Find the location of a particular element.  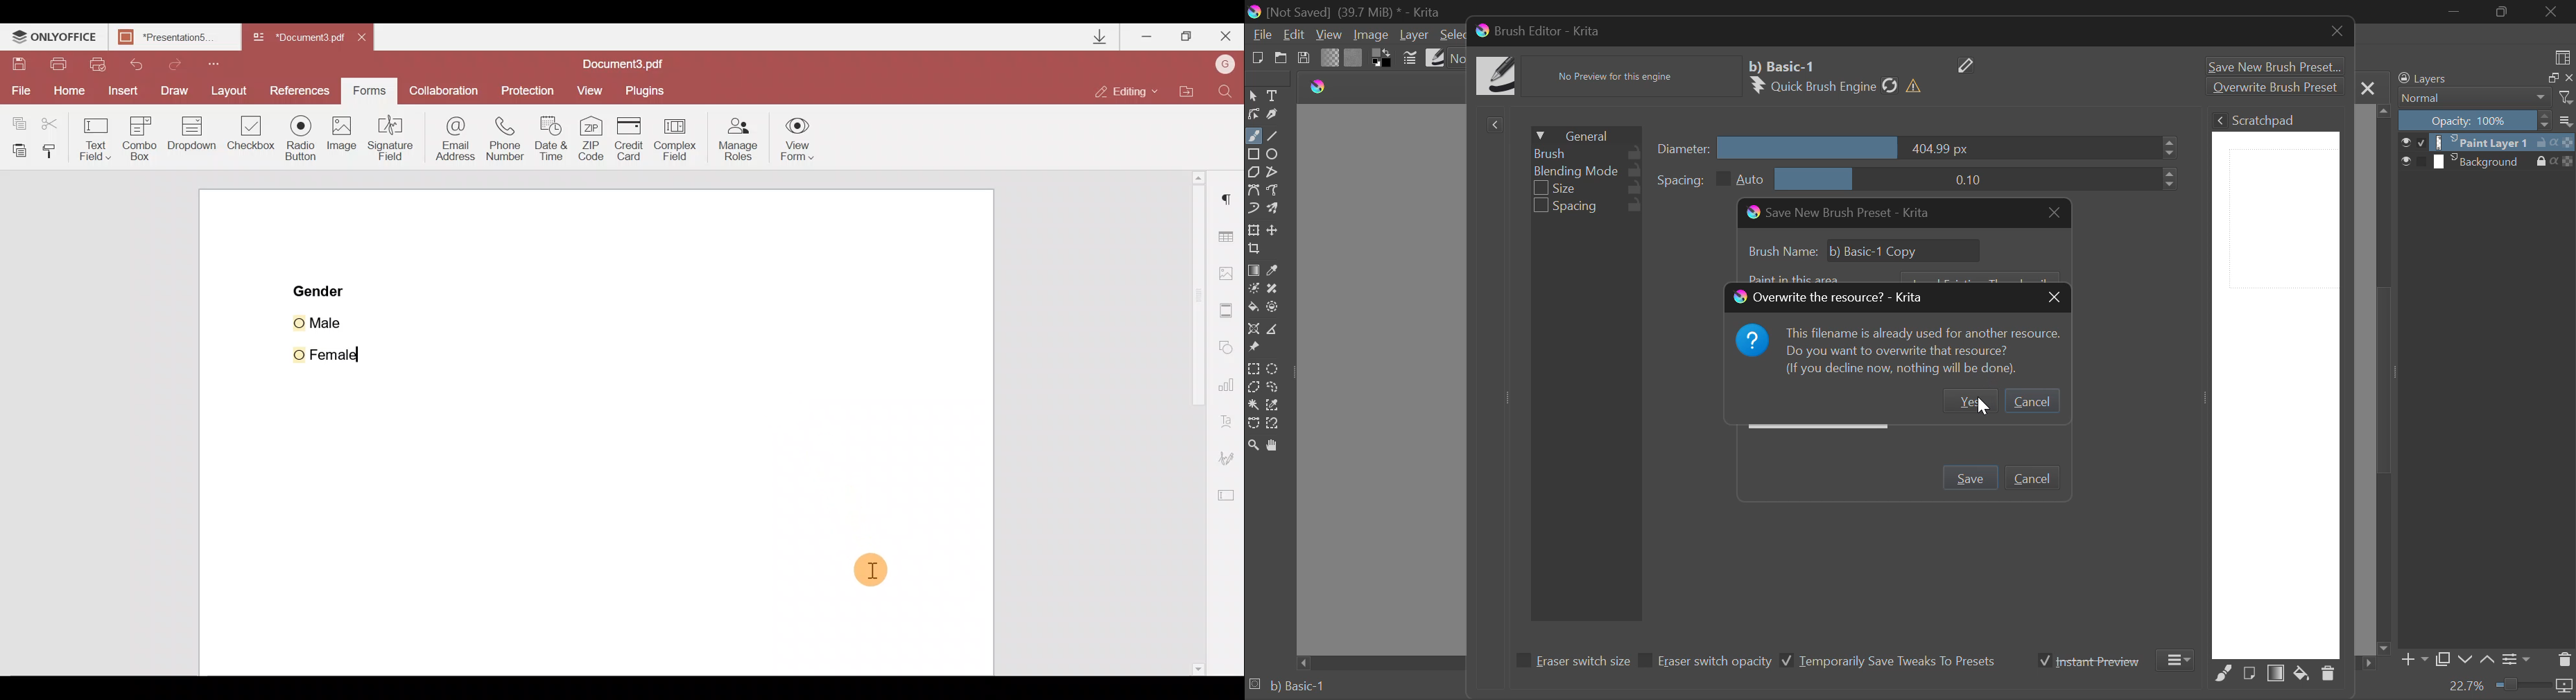

Scroll Bar is located at coordinates (2385, 378).